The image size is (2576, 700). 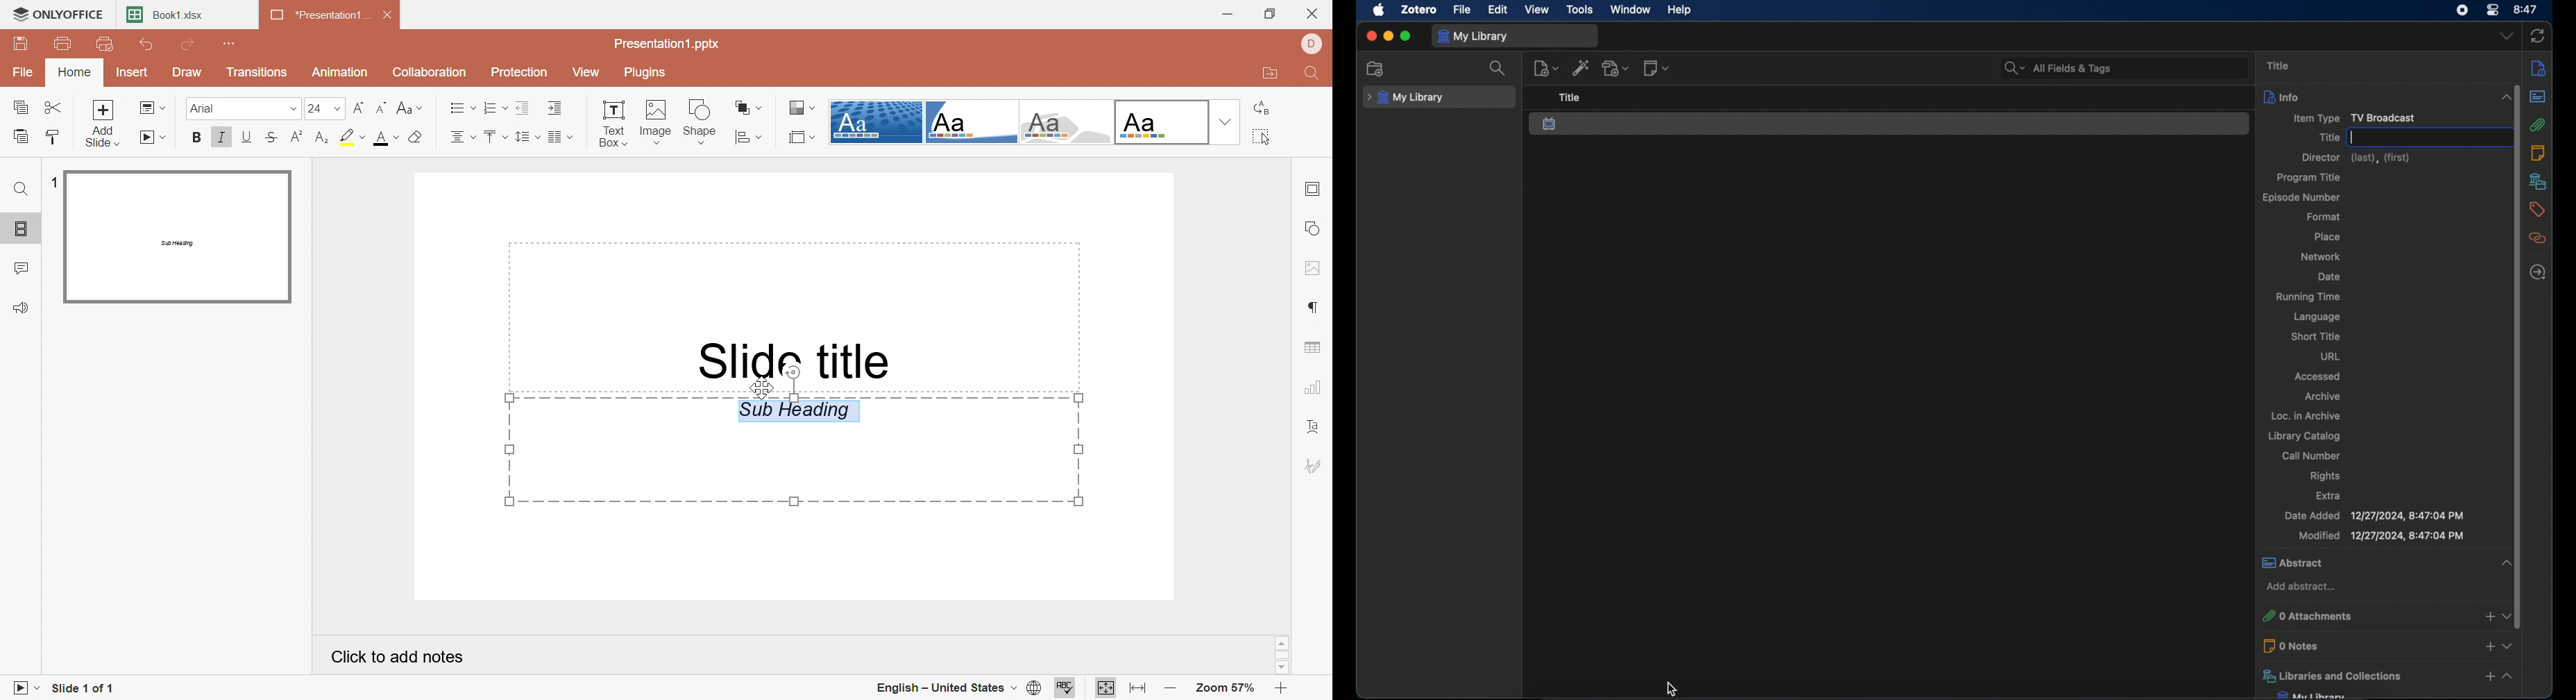 What do you see at coordinates (2331, 356) in the screenshot?
I see `url` at bounding box center [2331, 356].